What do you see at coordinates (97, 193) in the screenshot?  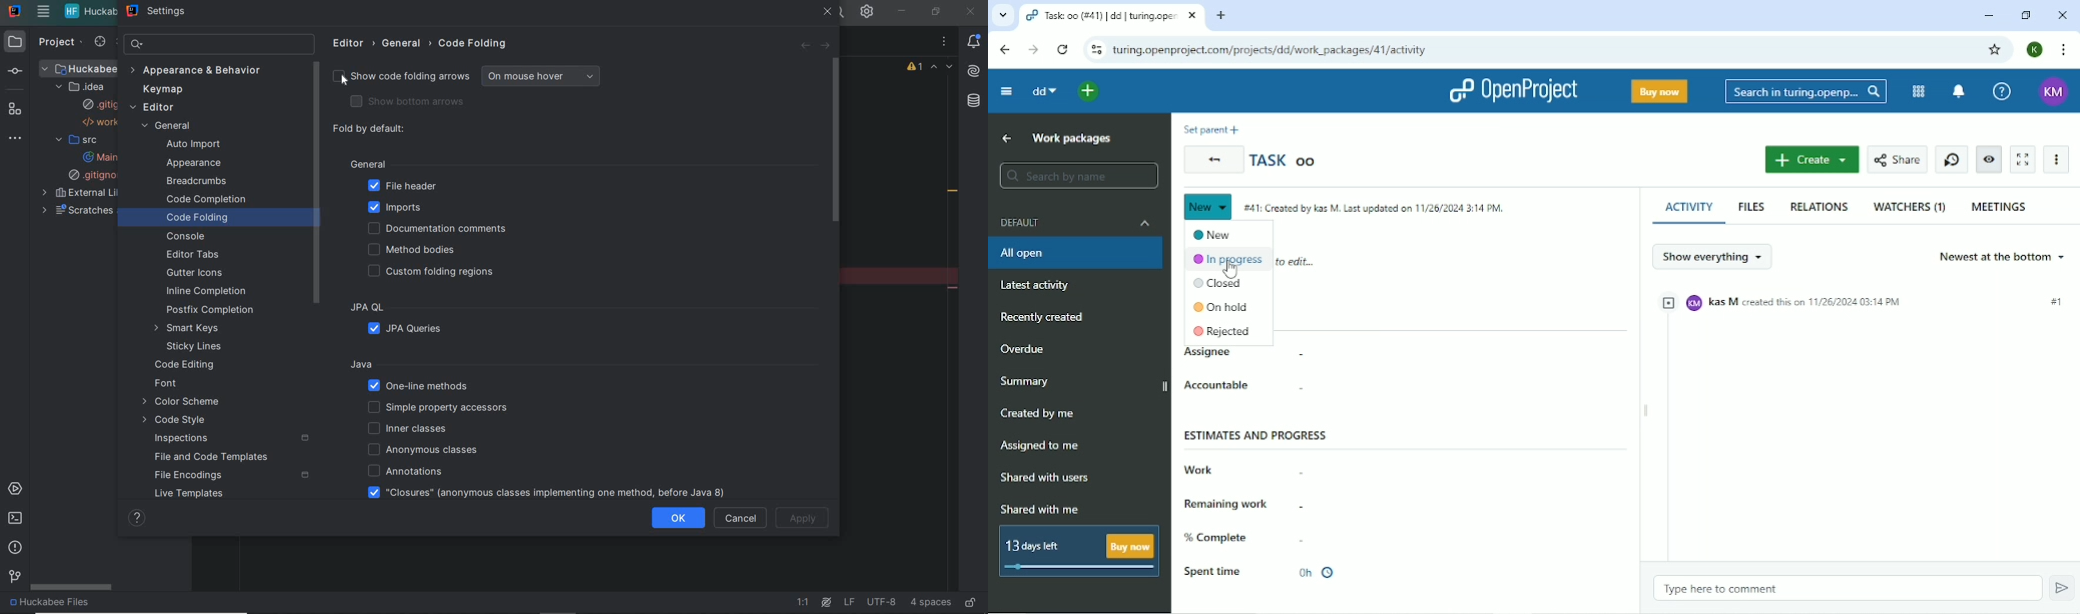 I see `external libraries` at bounding box center [97, 193].